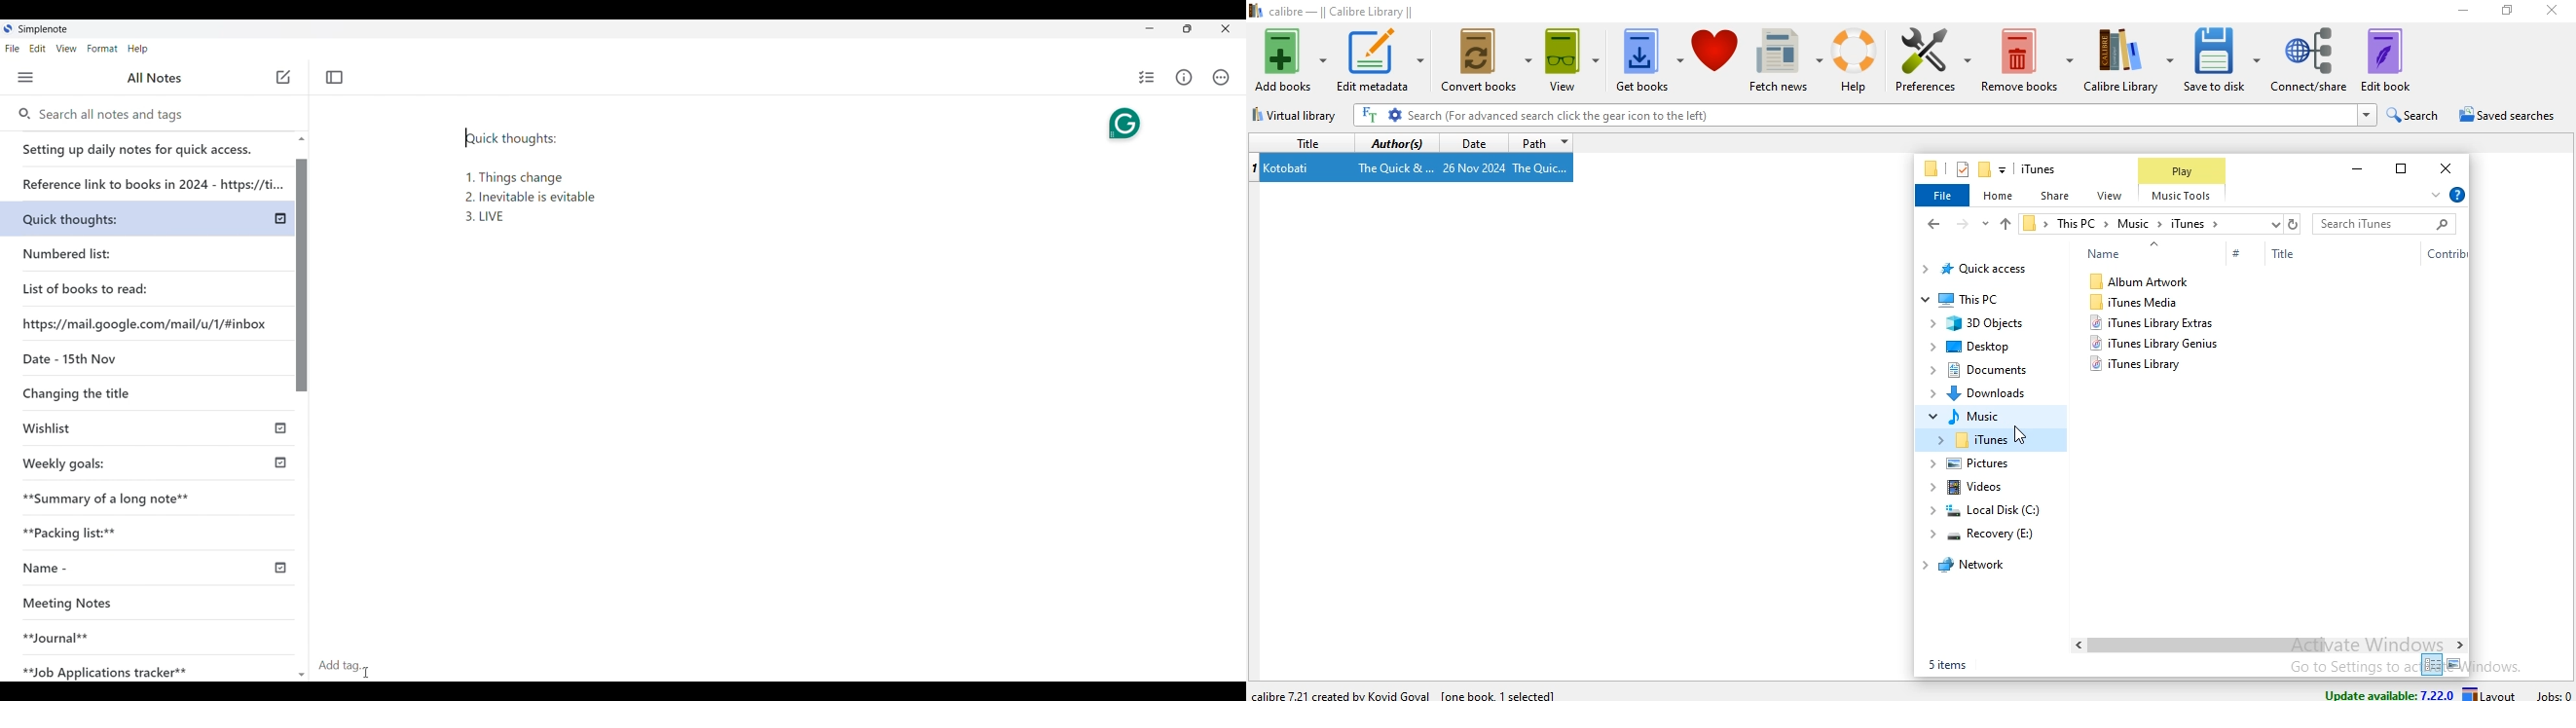  I want to click on All notes, so click(154, 78).